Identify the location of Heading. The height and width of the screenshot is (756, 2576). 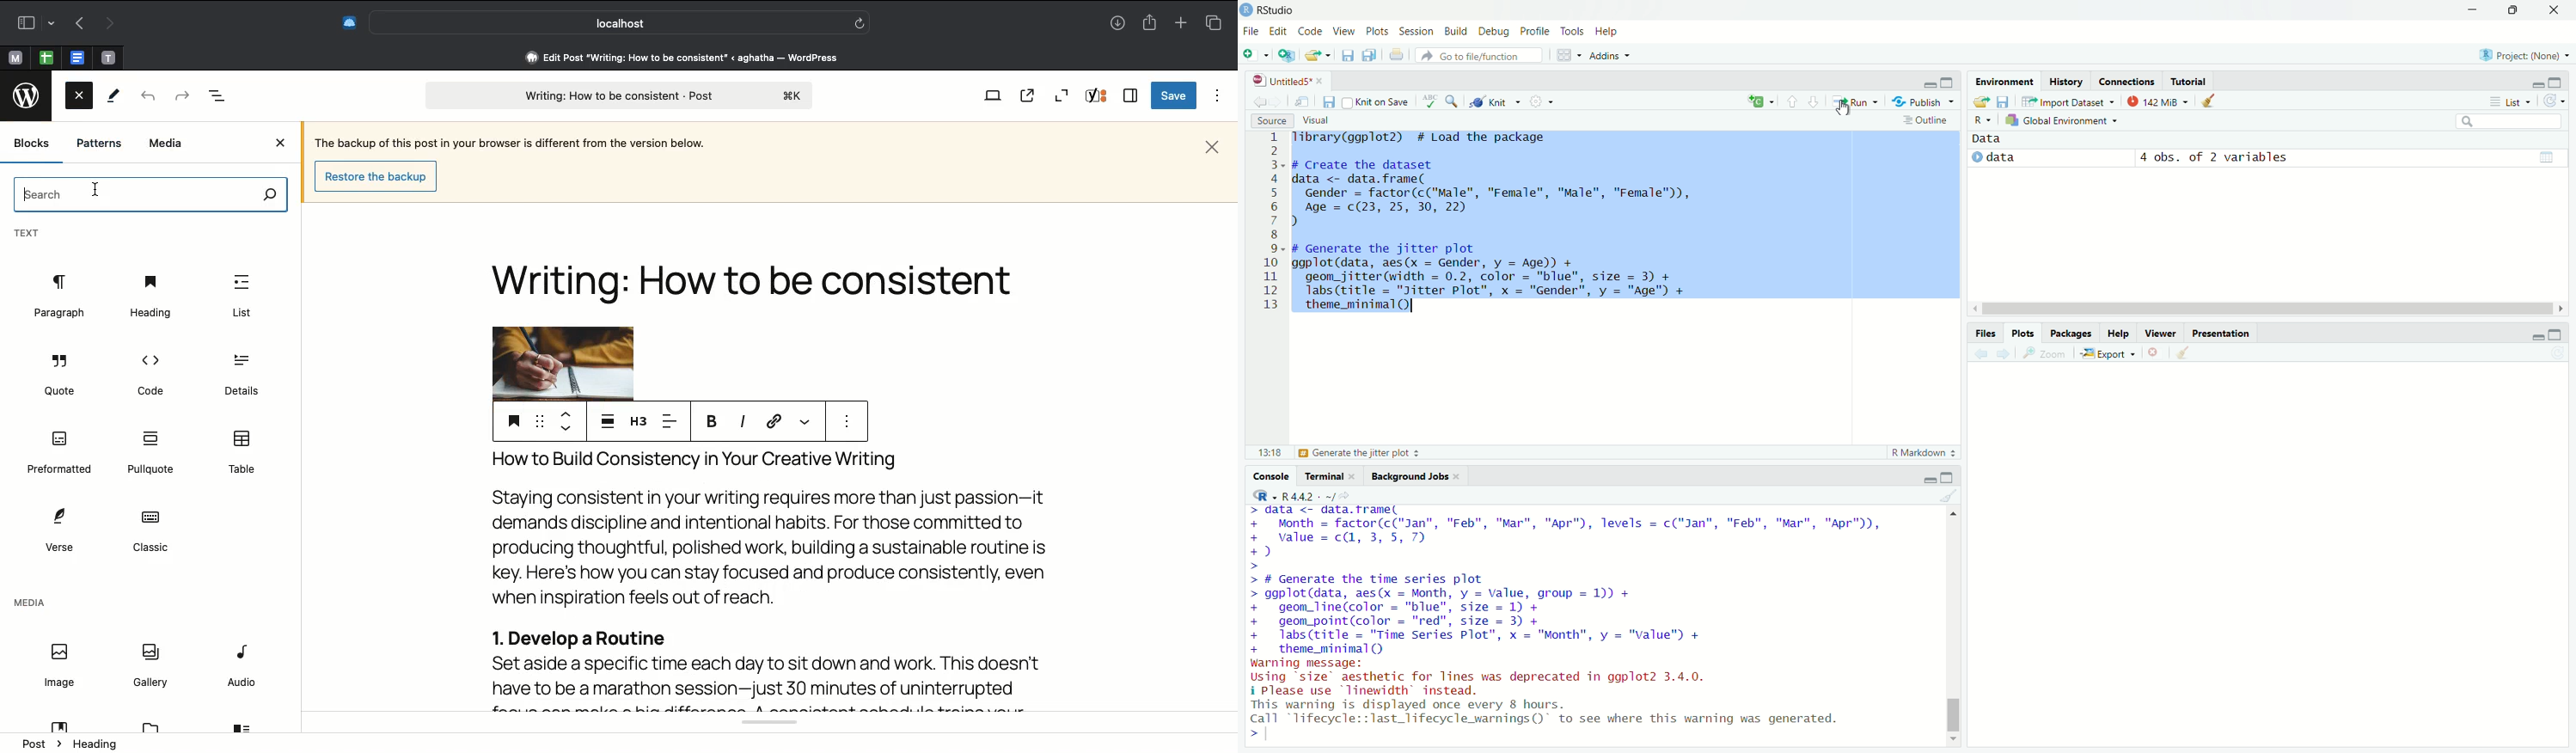
(97, 744).